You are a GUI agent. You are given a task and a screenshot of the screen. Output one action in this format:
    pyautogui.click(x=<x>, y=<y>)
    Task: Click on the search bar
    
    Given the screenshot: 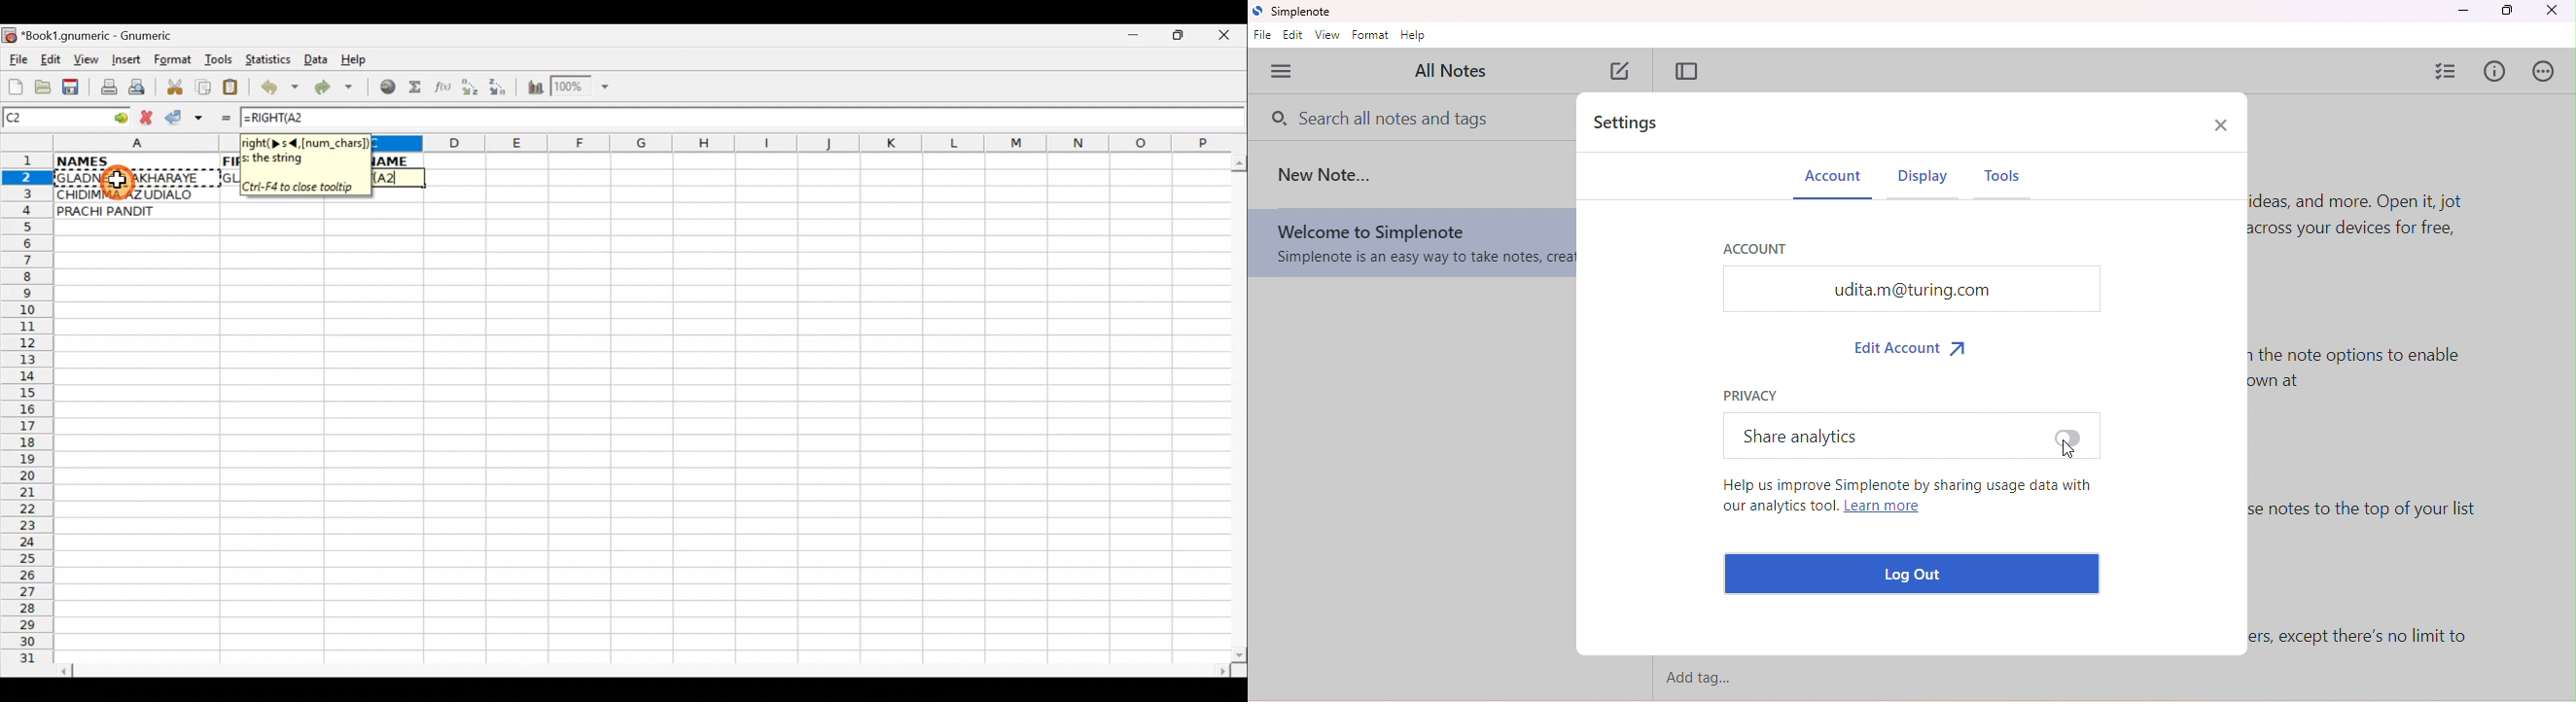 What is the action you would take?
    pyautogui.click(x=1383, y=116)
    